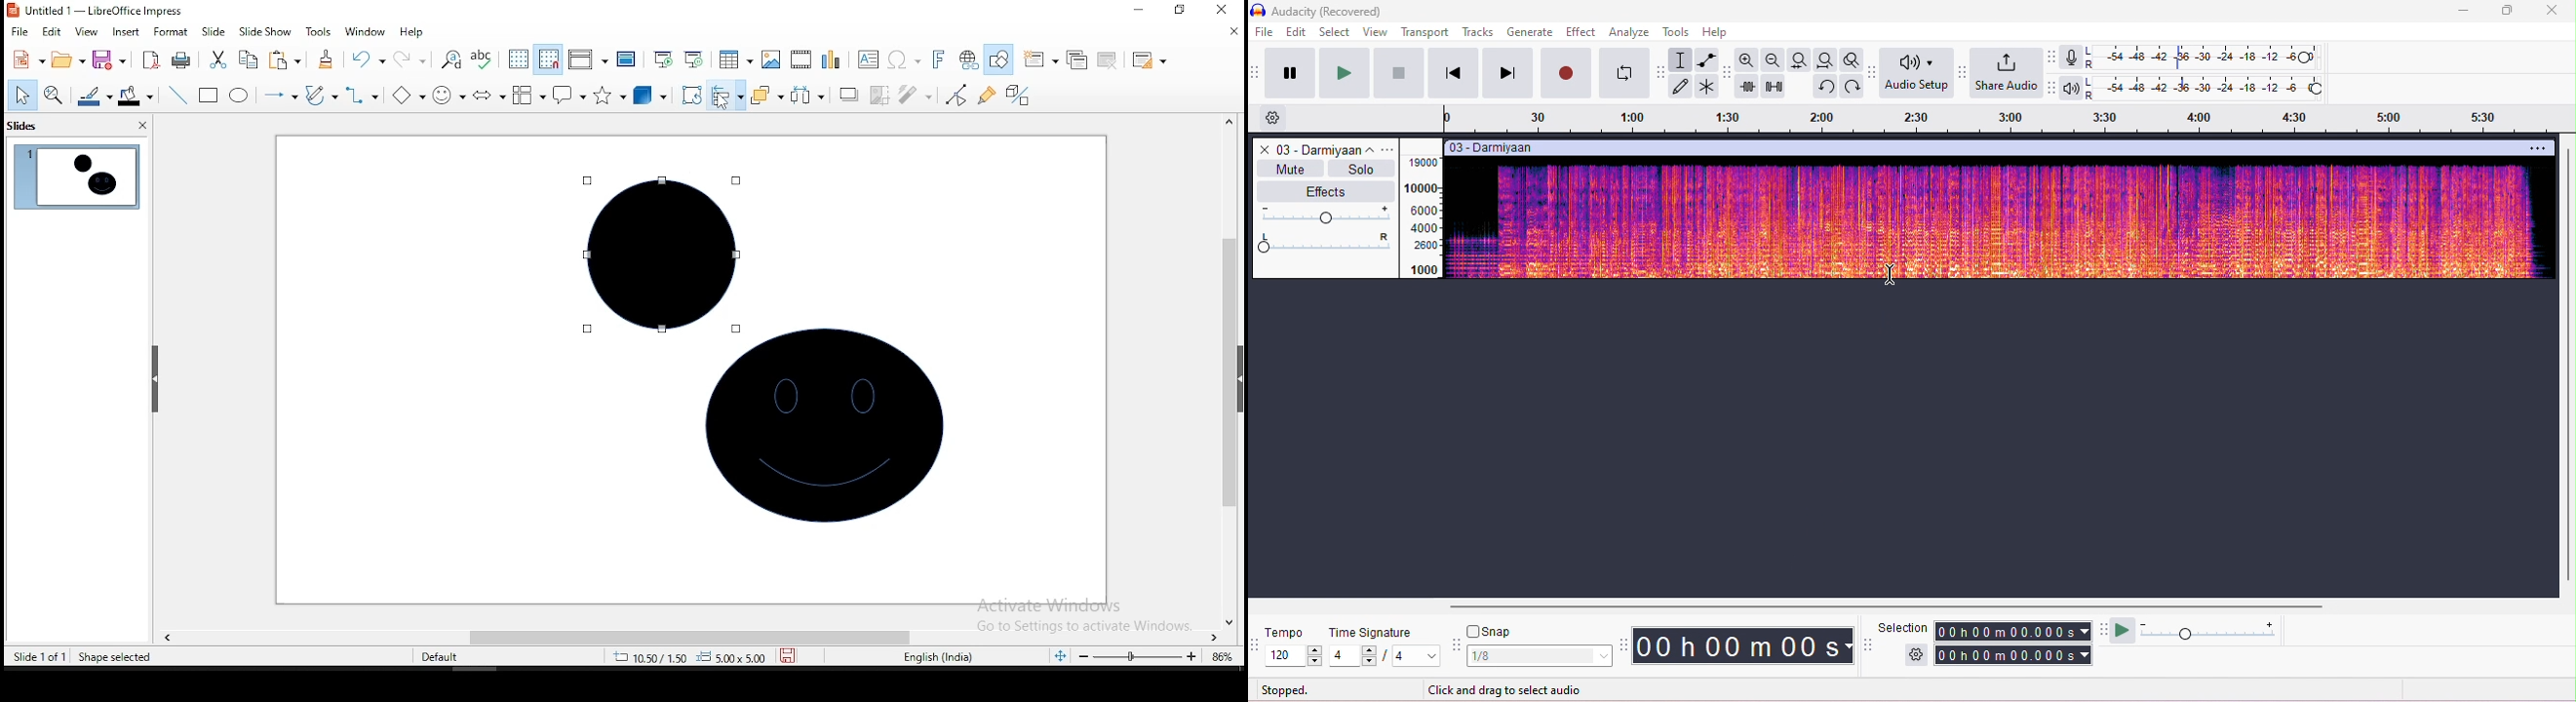  Describe the element at coordinates (285, 61) in the screenshot. I see `paste` at that location.